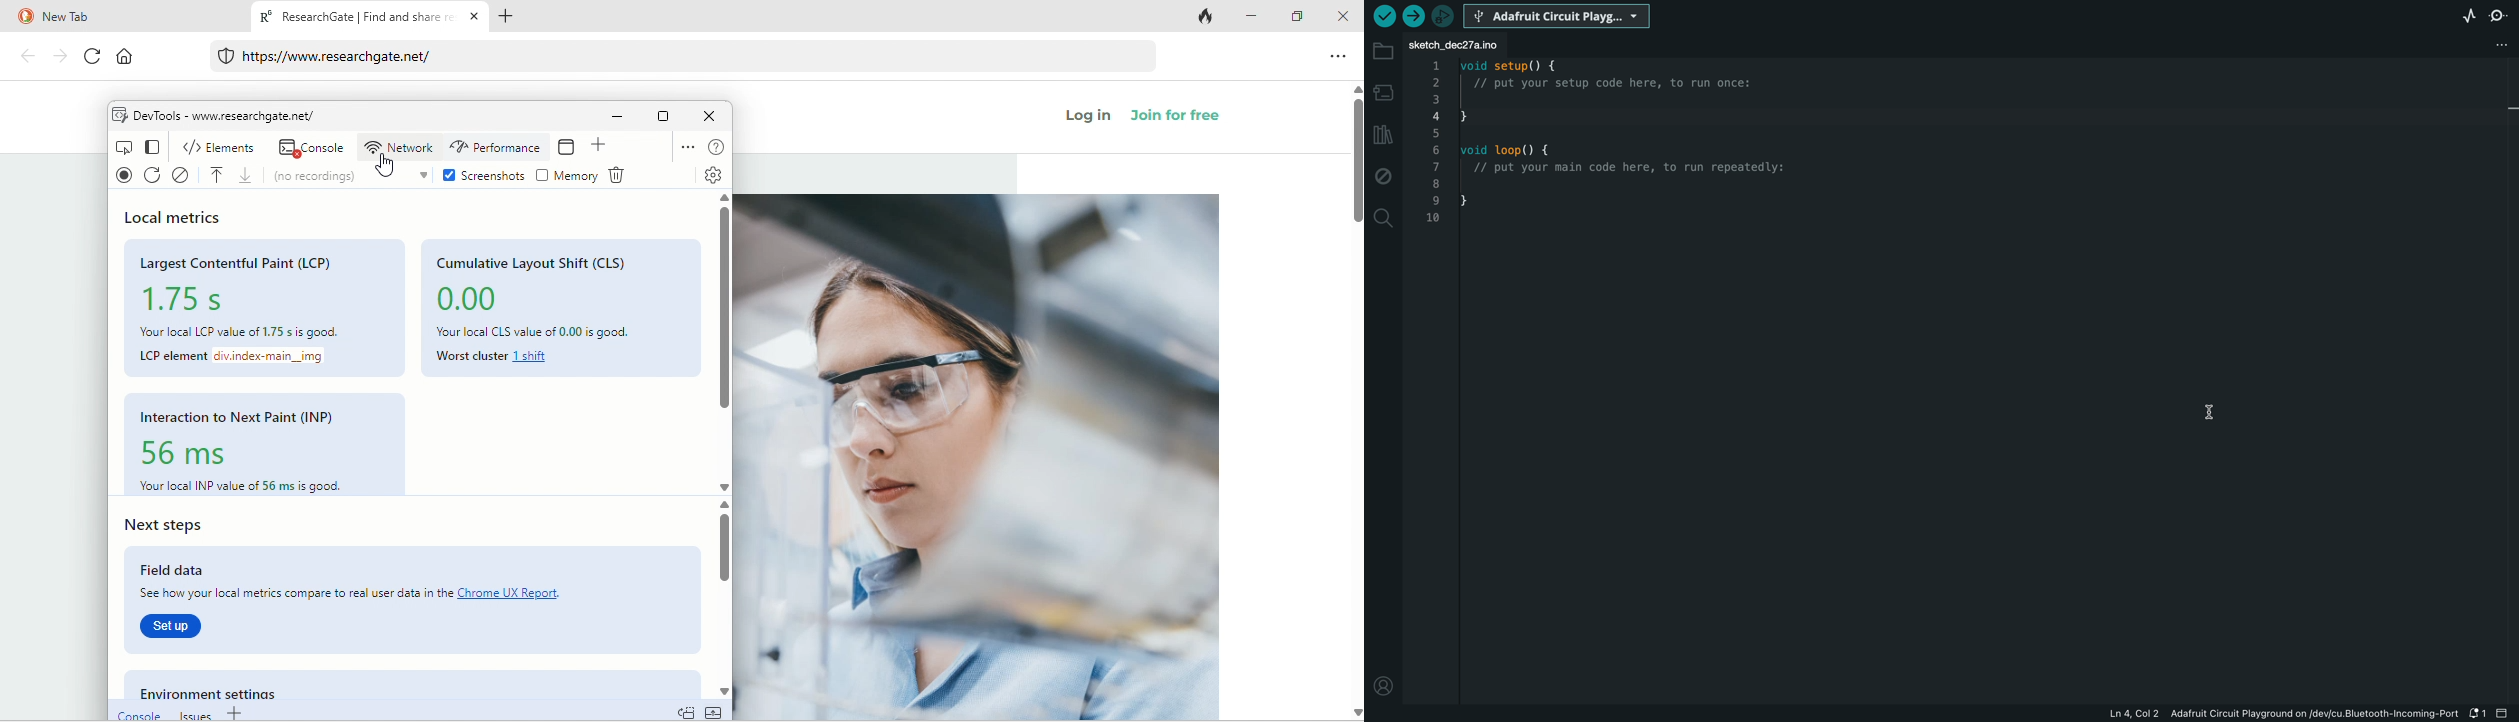 The height and width of the screenshot is (728, 2520). Describe the element at coordinates (204, 572) in the screenshot. I see `field data` at that location.